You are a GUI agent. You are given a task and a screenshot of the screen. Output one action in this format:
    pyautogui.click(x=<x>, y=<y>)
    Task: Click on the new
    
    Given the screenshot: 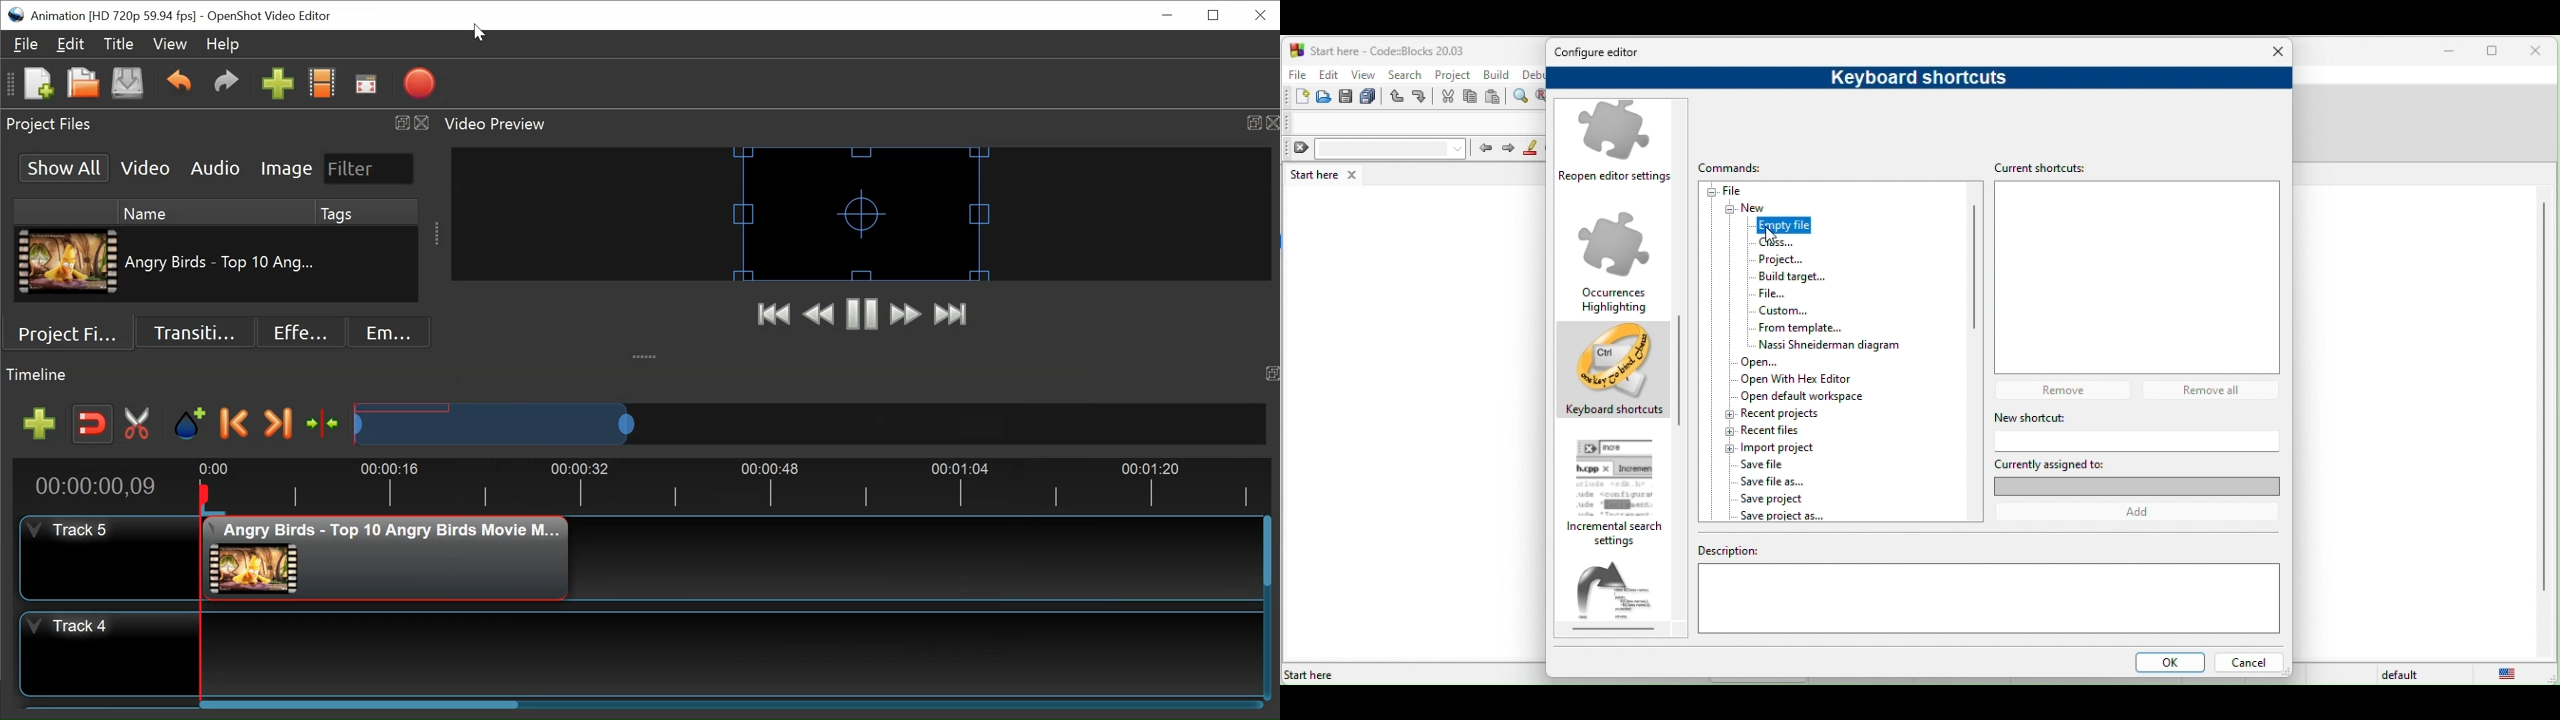 What is the action you would take?
    pyautogui.click(x=1296, y=97)
    